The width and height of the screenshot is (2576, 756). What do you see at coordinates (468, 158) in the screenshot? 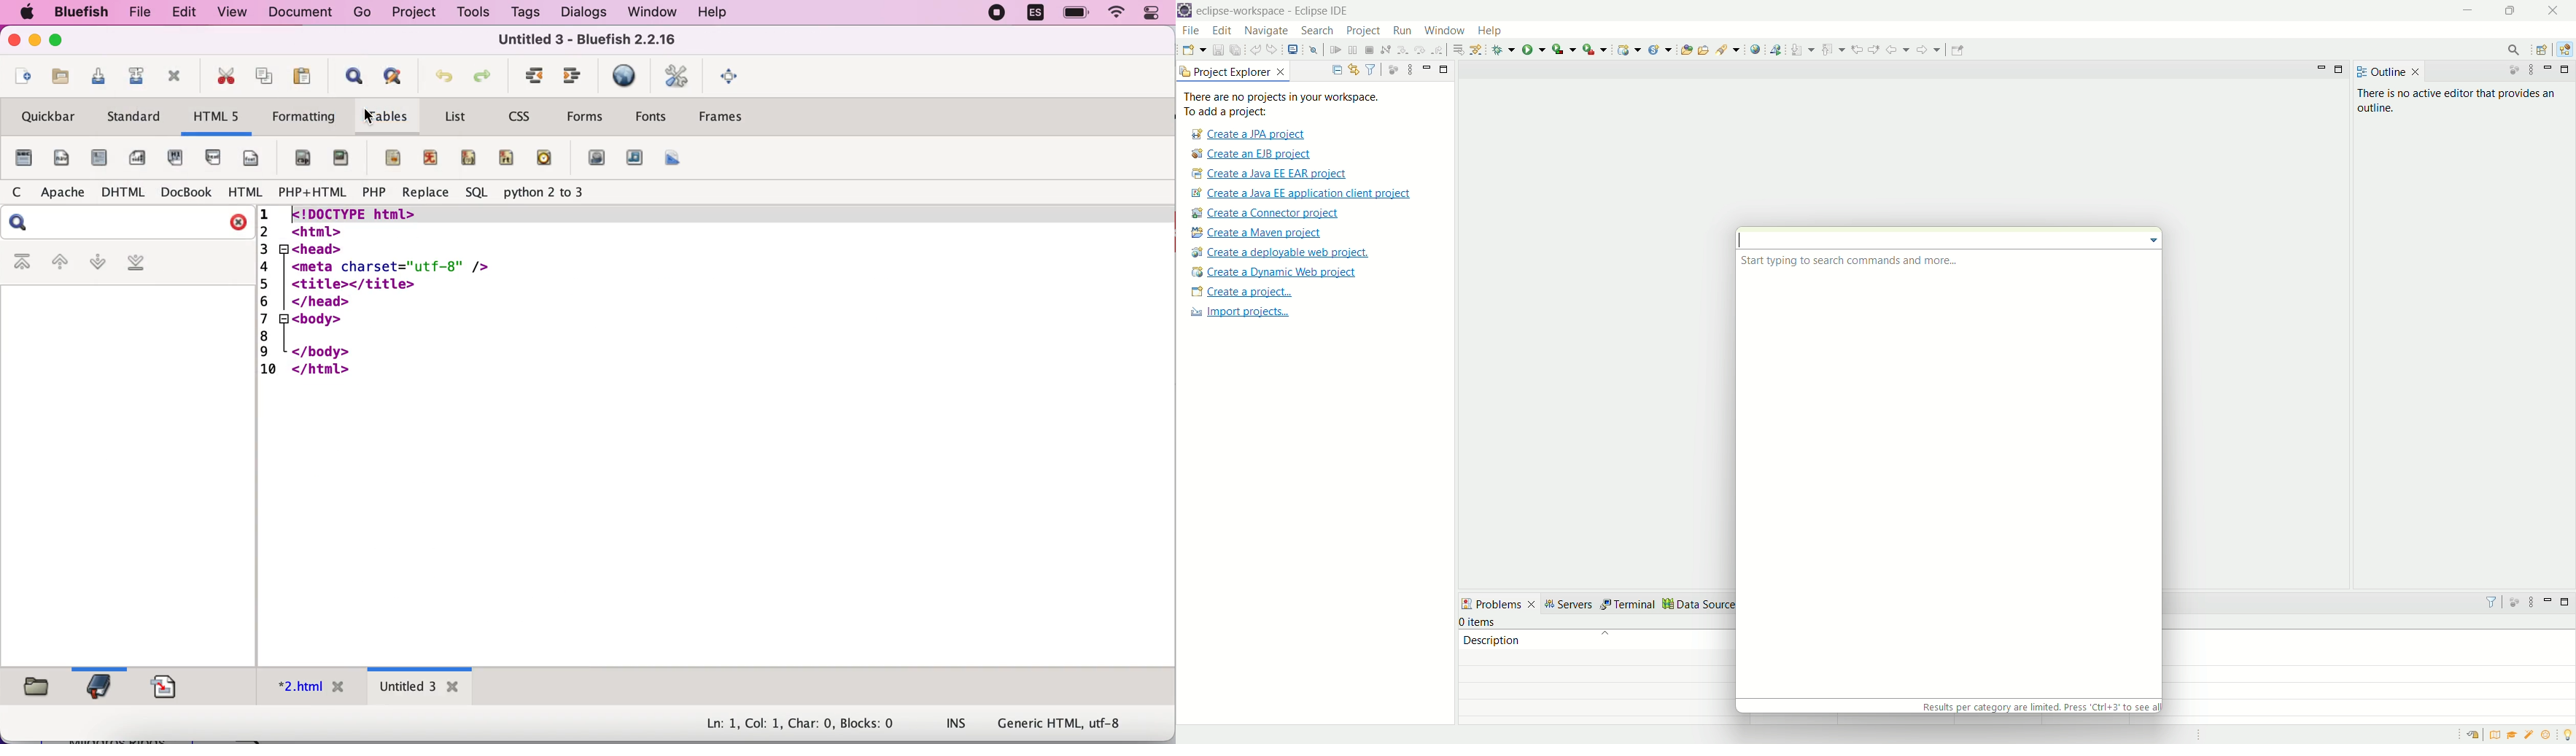
I see `ruby parenthesis` at bounding box center [468, 158].